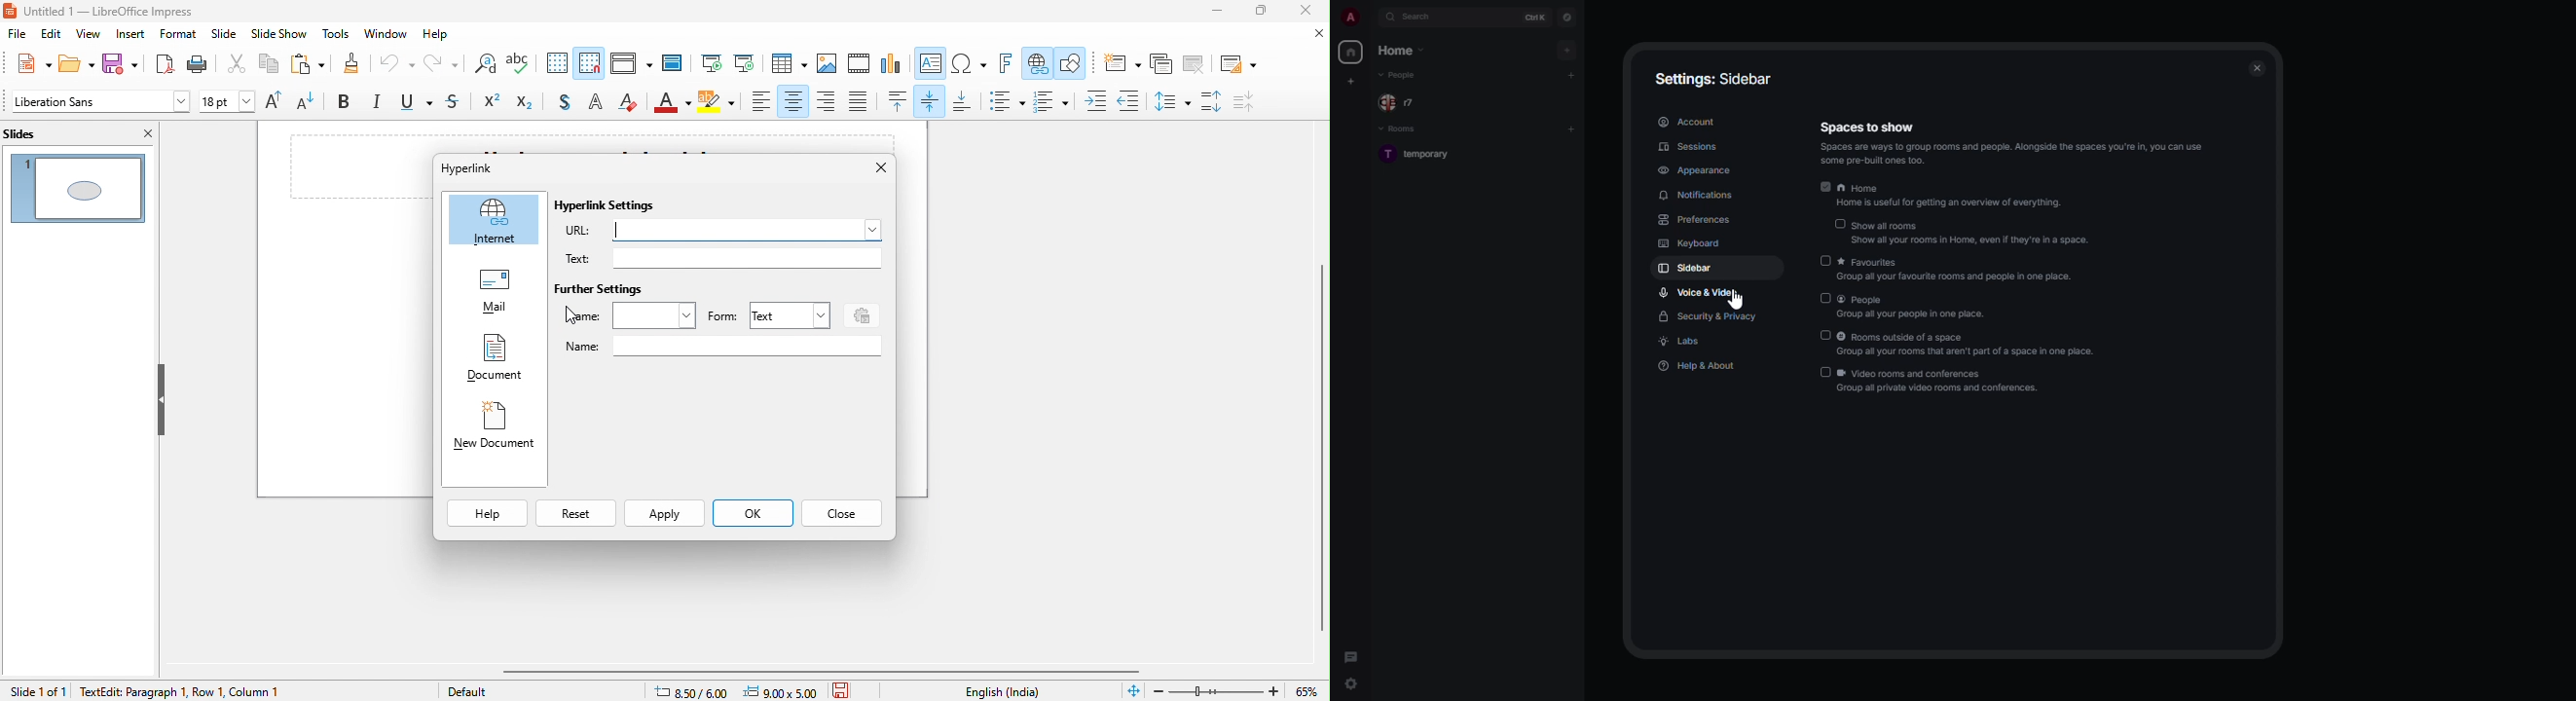 This screenshot has width=2576, height=728. Describe the element at coordinates (761, 101) in the screenshot. I see `align left` at that location.